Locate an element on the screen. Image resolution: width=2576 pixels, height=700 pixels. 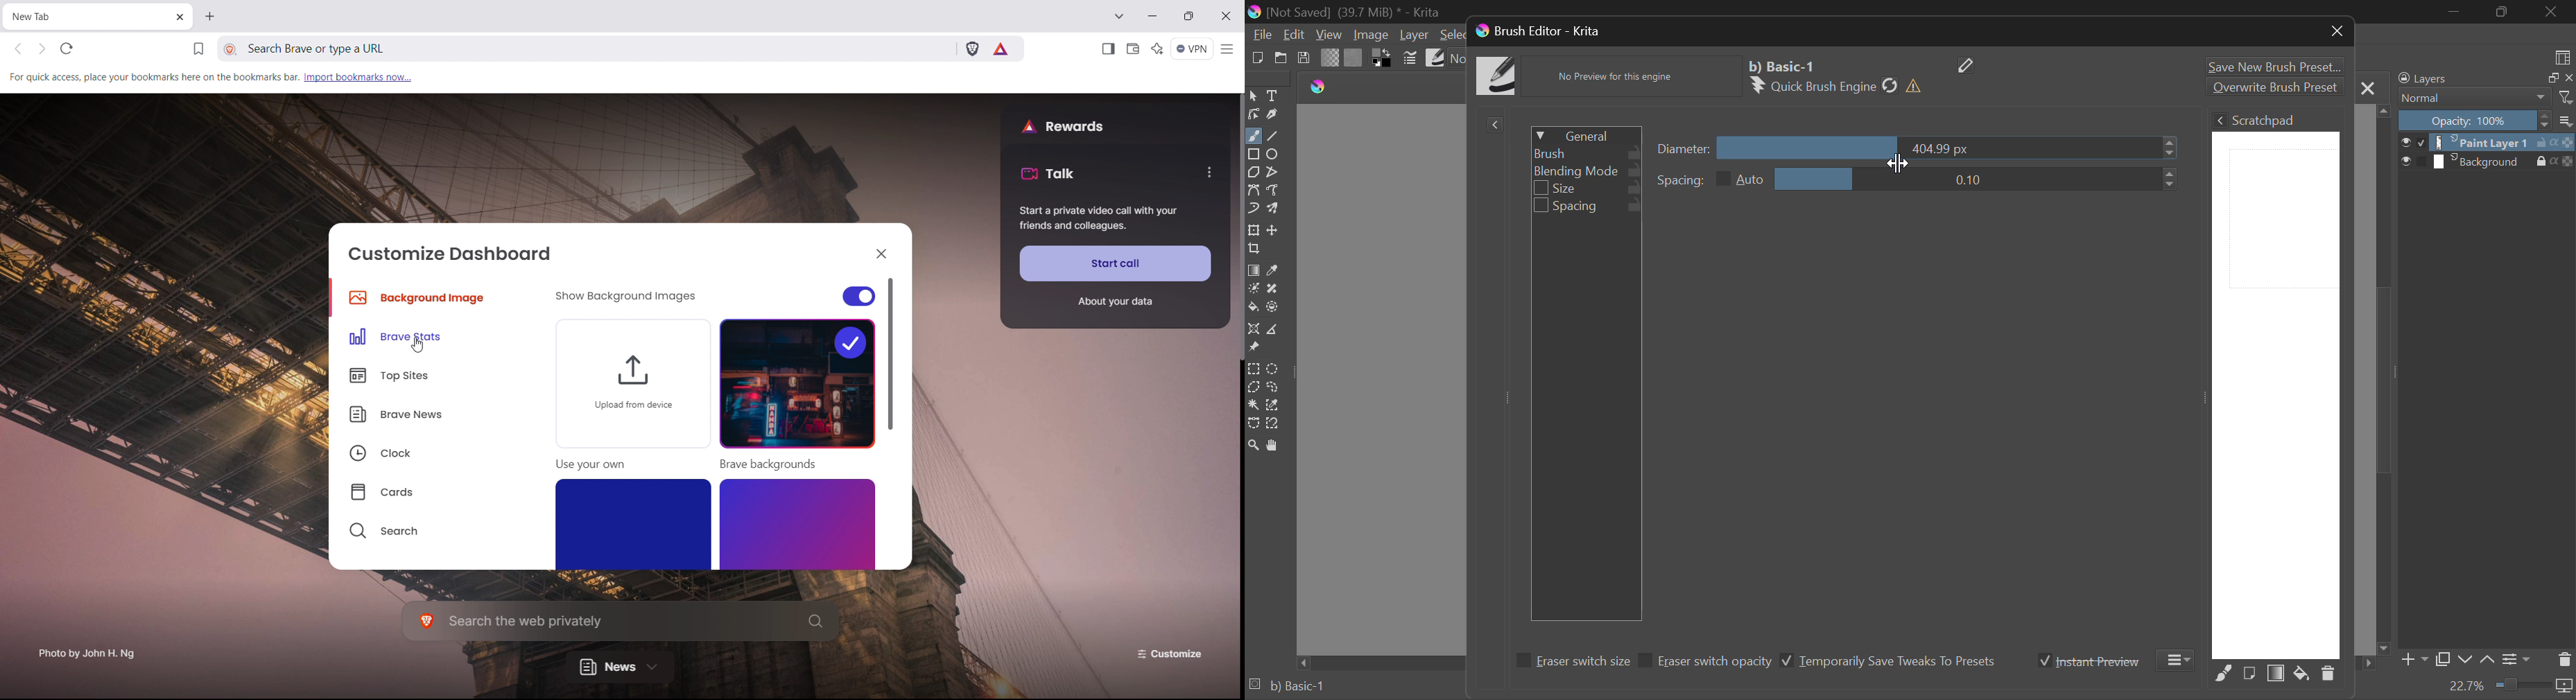
Photo by John H. Ng is located at coordinates (88, 649).